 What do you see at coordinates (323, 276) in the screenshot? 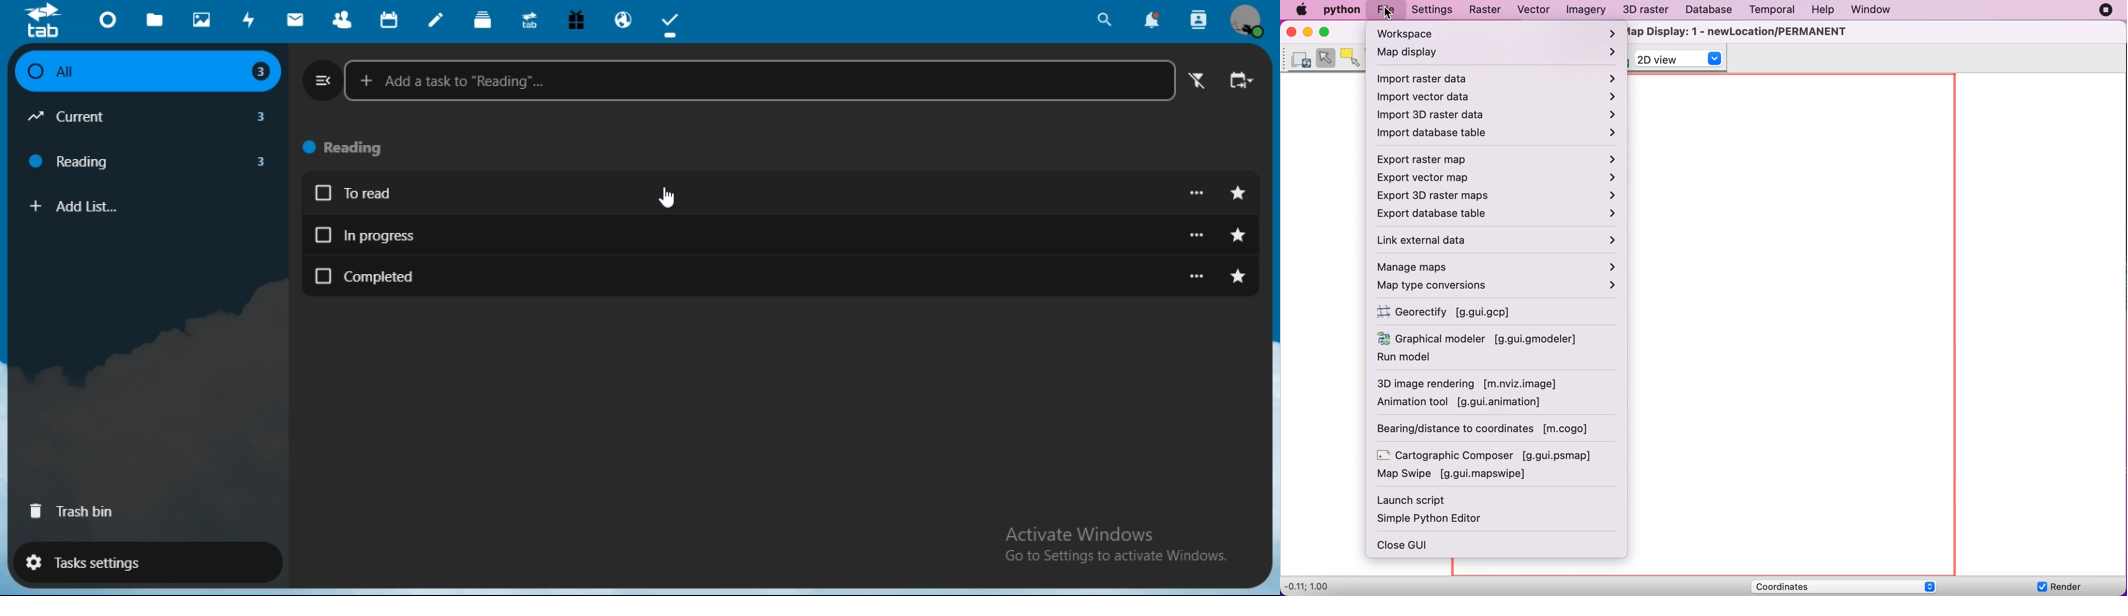
I see `Checkbox` at bounding box center [323, 276].